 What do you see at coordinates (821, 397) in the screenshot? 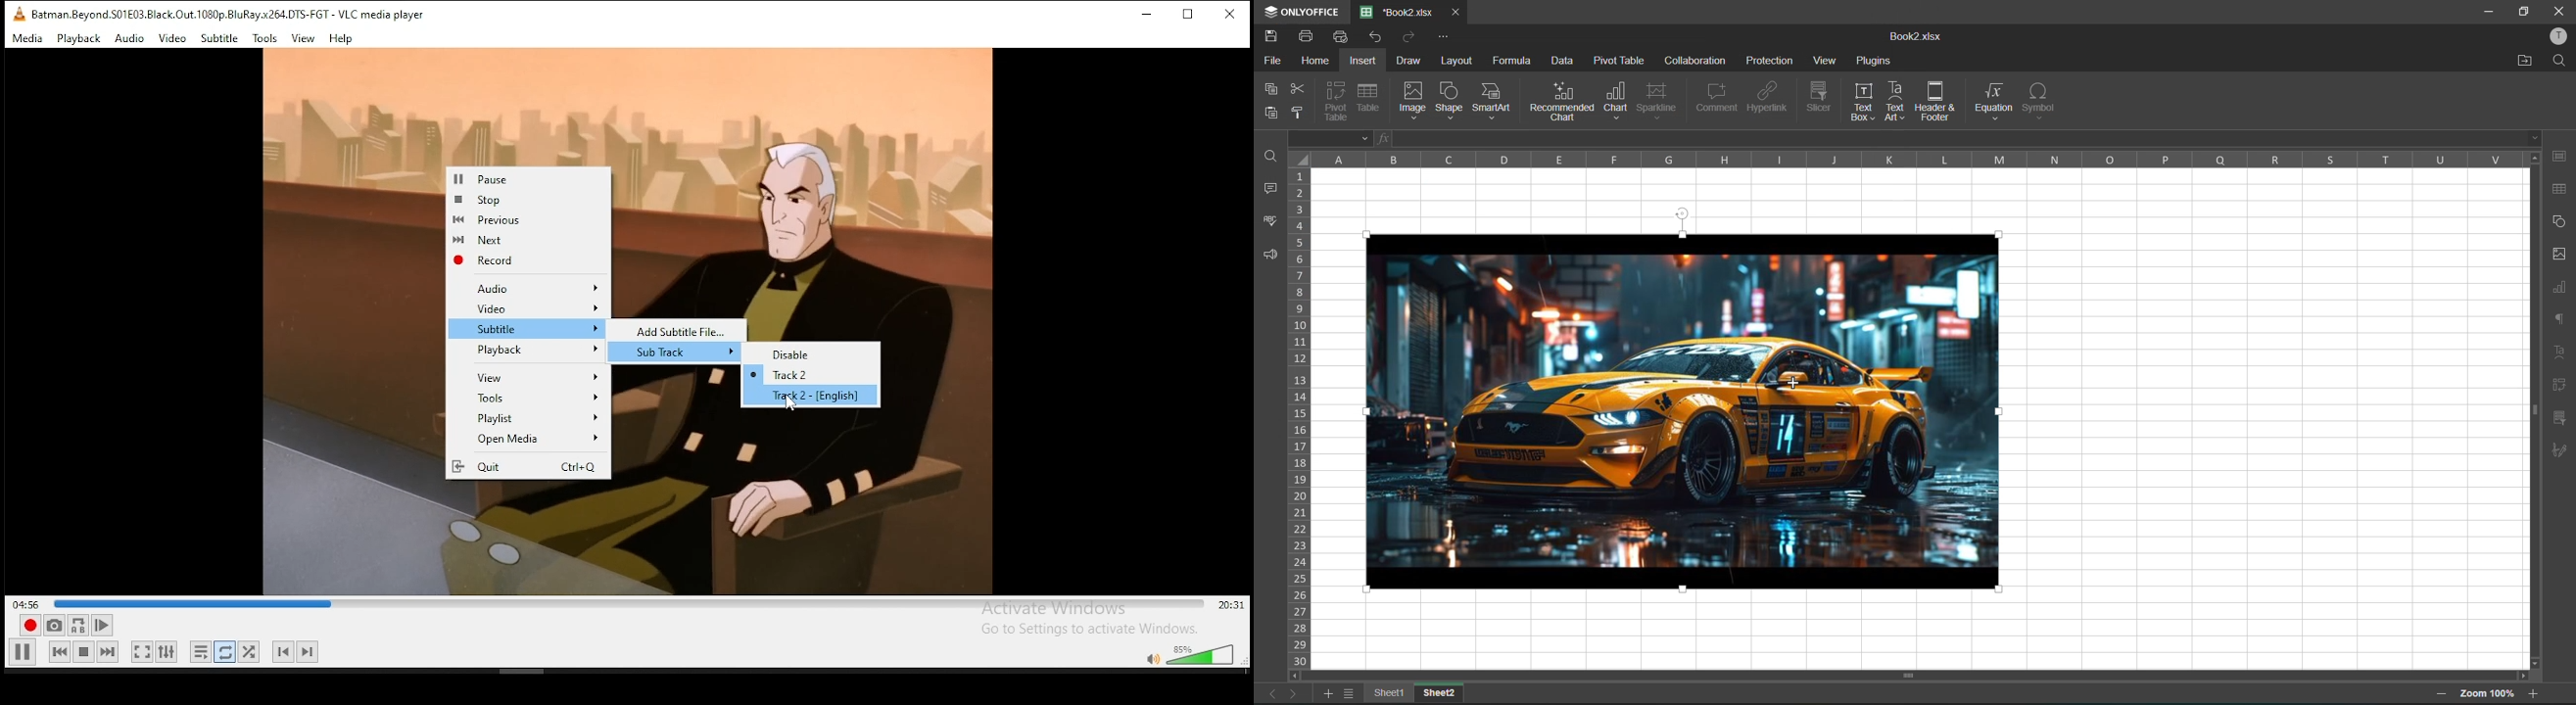
I see `Track 2 - [English]` at bounding box center [821, 397].